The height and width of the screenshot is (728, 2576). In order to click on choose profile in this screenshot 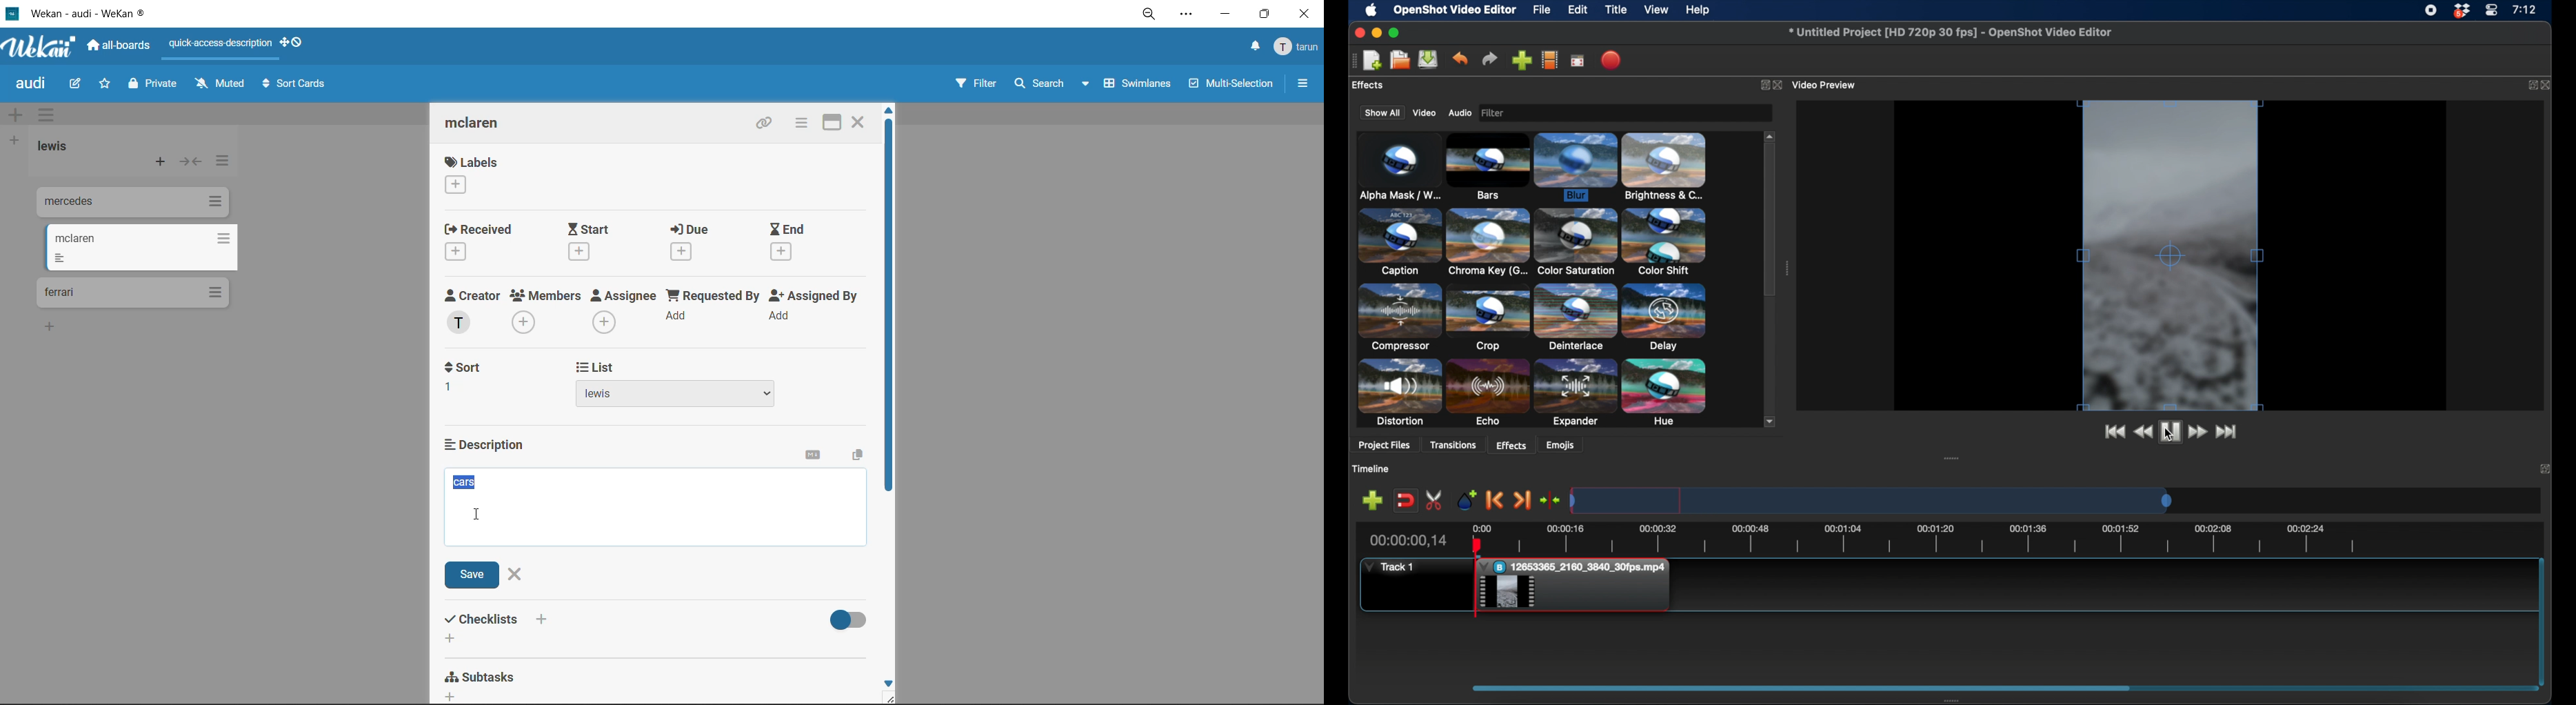, I will do `click(1550, 59)`.